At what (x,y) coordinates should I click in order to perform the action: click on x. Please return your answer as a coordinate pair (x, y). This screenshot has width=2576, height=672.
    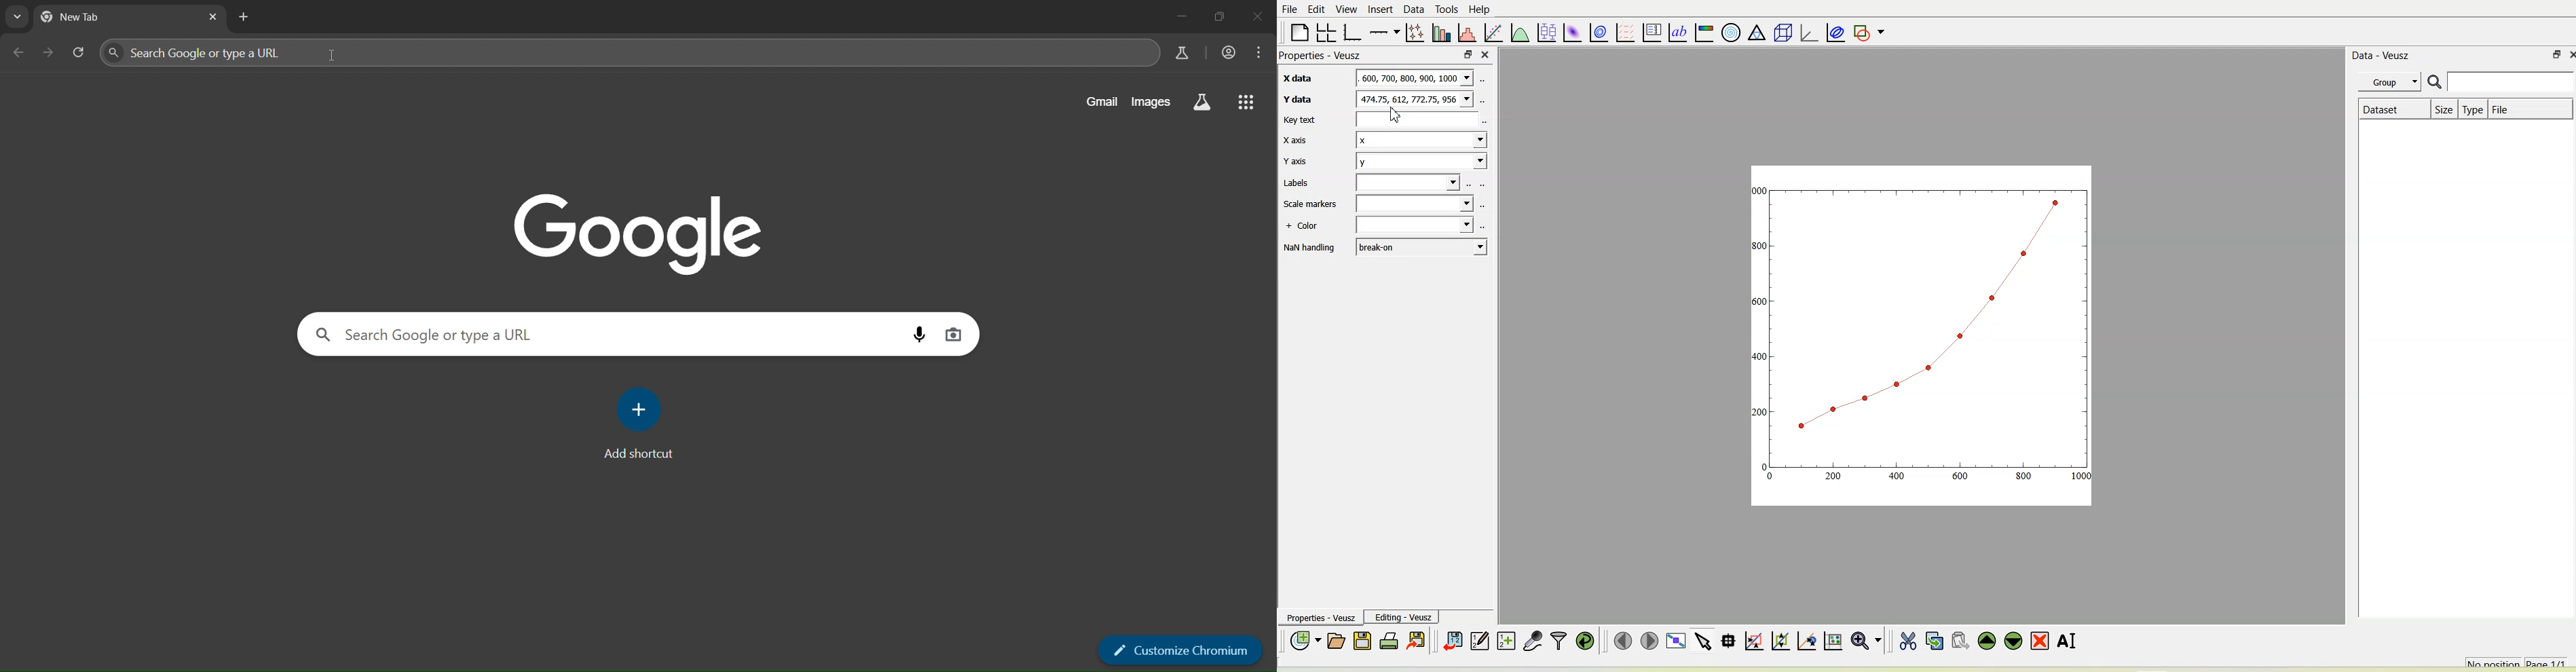
    Looking at the image, I should click on (1422, 138).